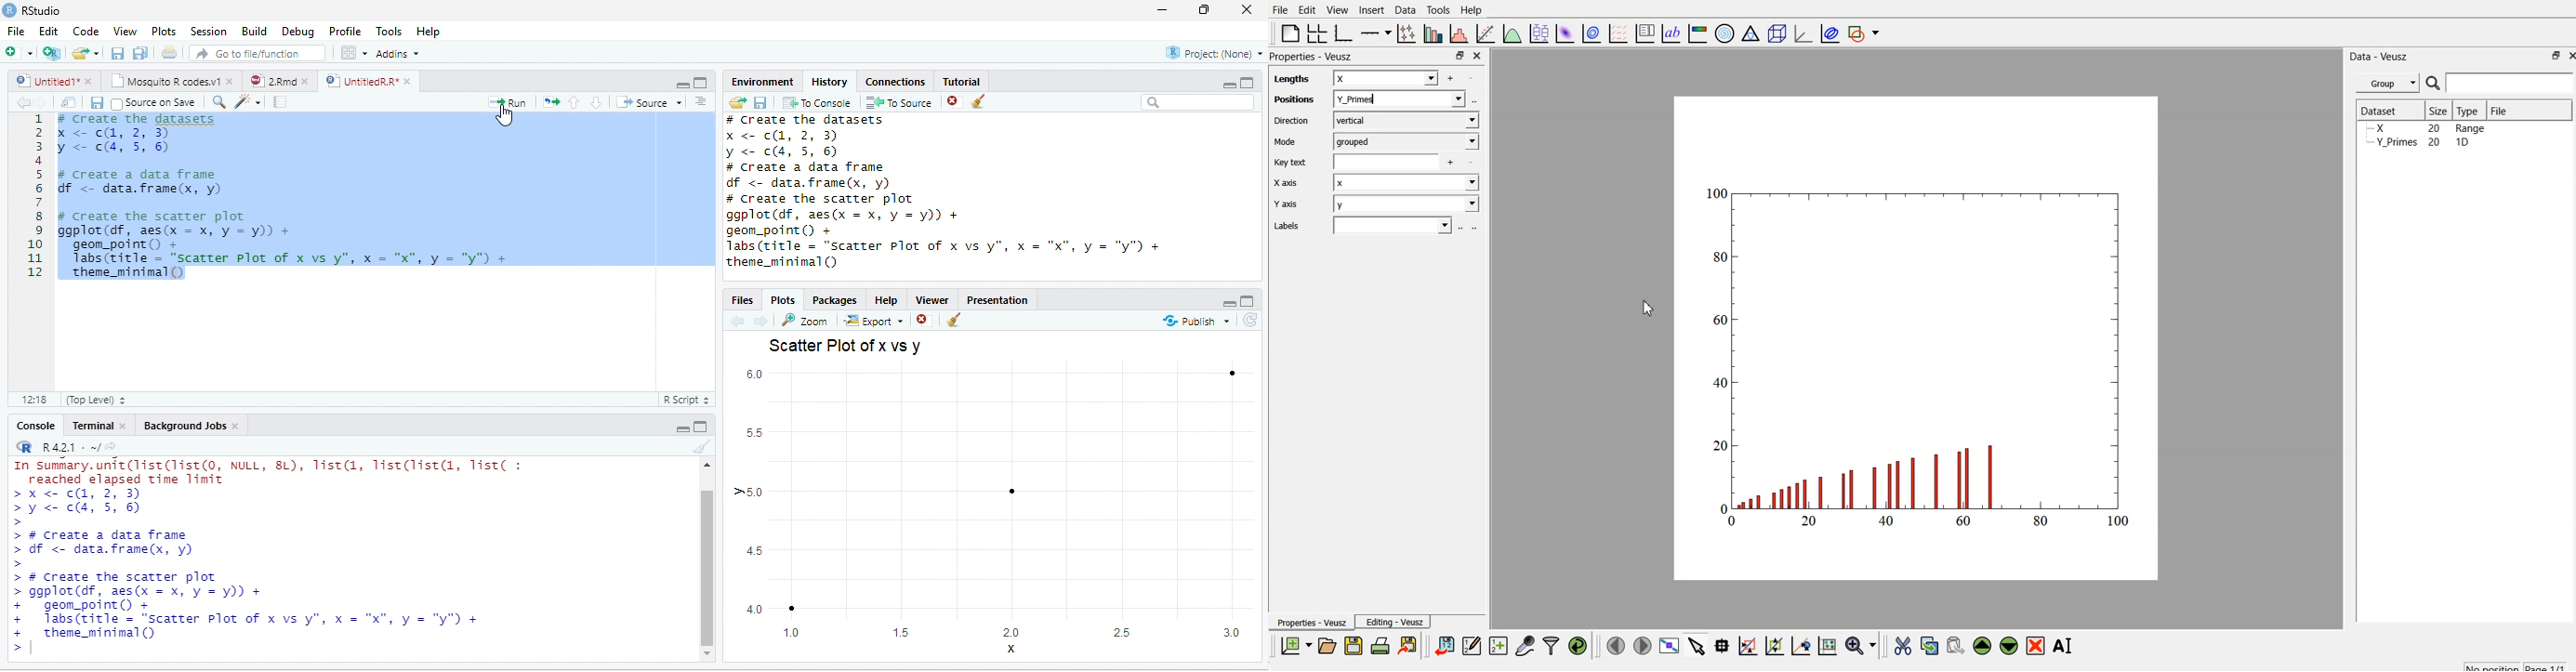 Image resolution: width=2576 pixels, height=672 pixels. I want to click on Insert, so click(1371, 10).